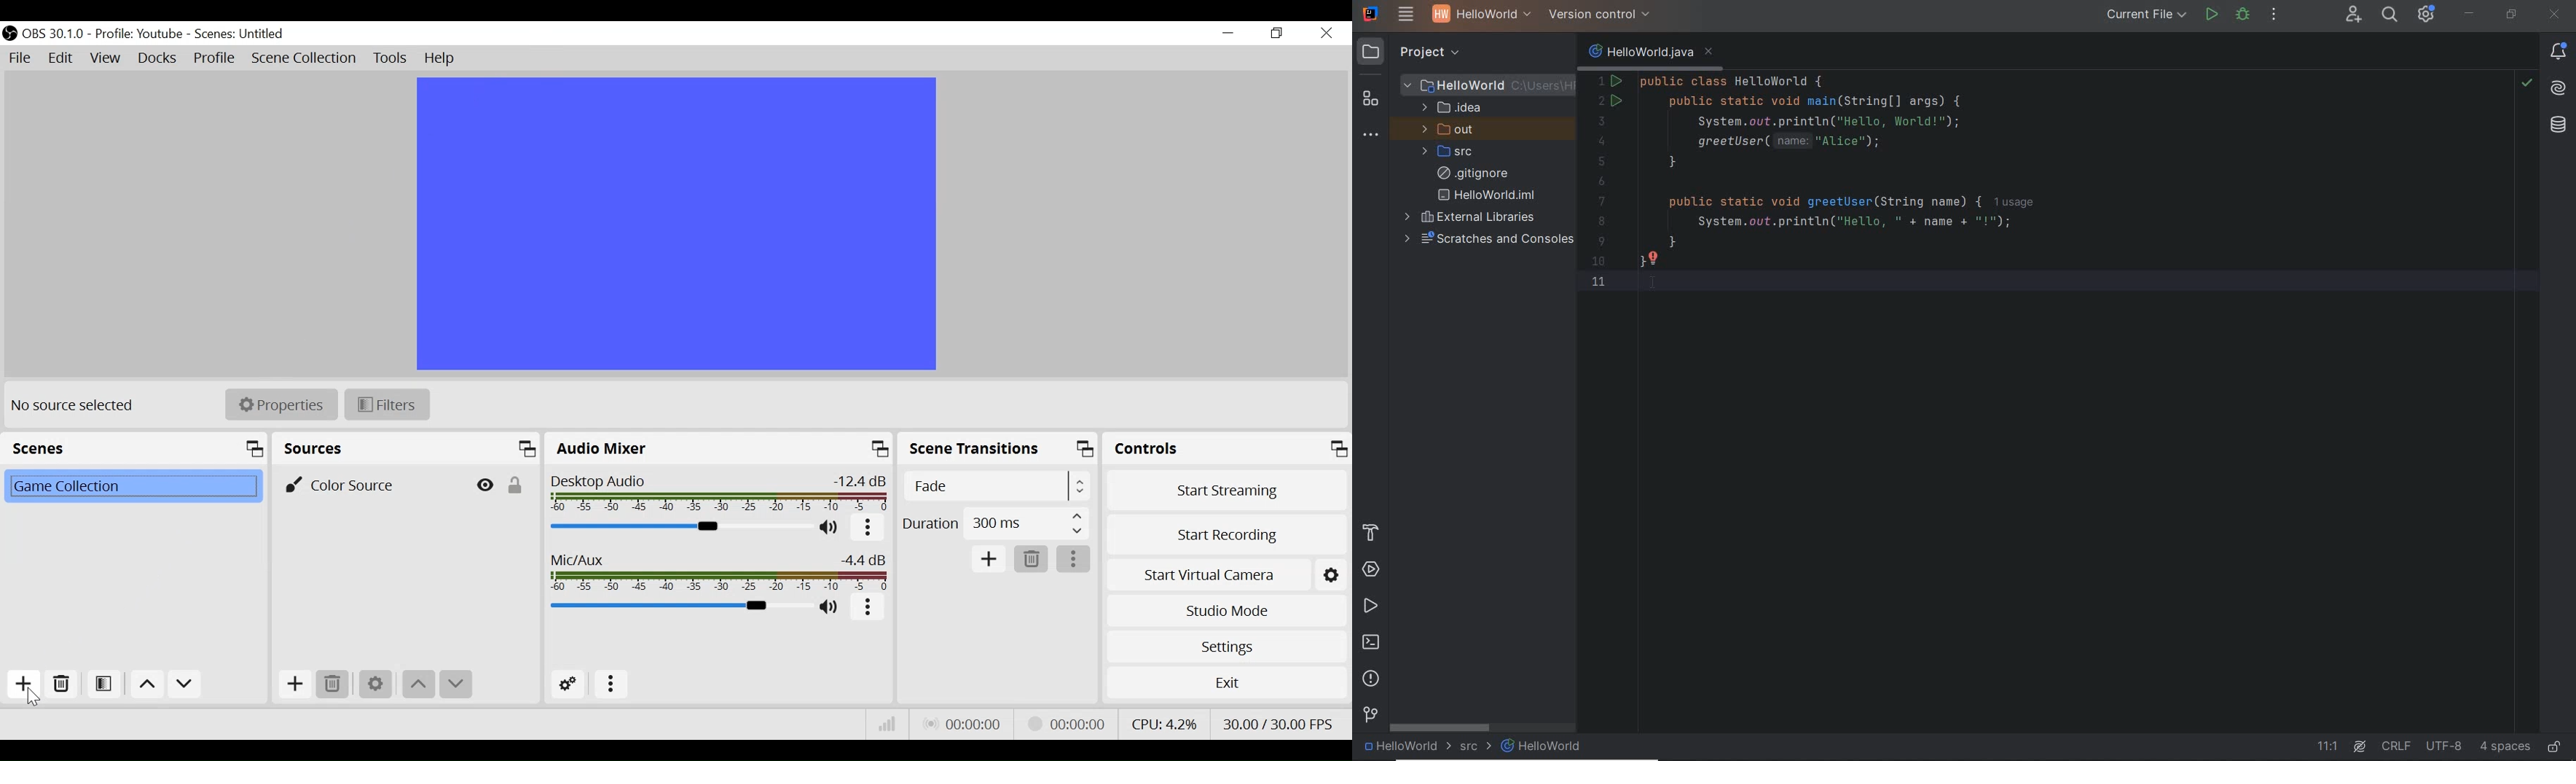  Describe the element at coordinates (1227, 682) in the screenshot. I see `Exit` at that location.